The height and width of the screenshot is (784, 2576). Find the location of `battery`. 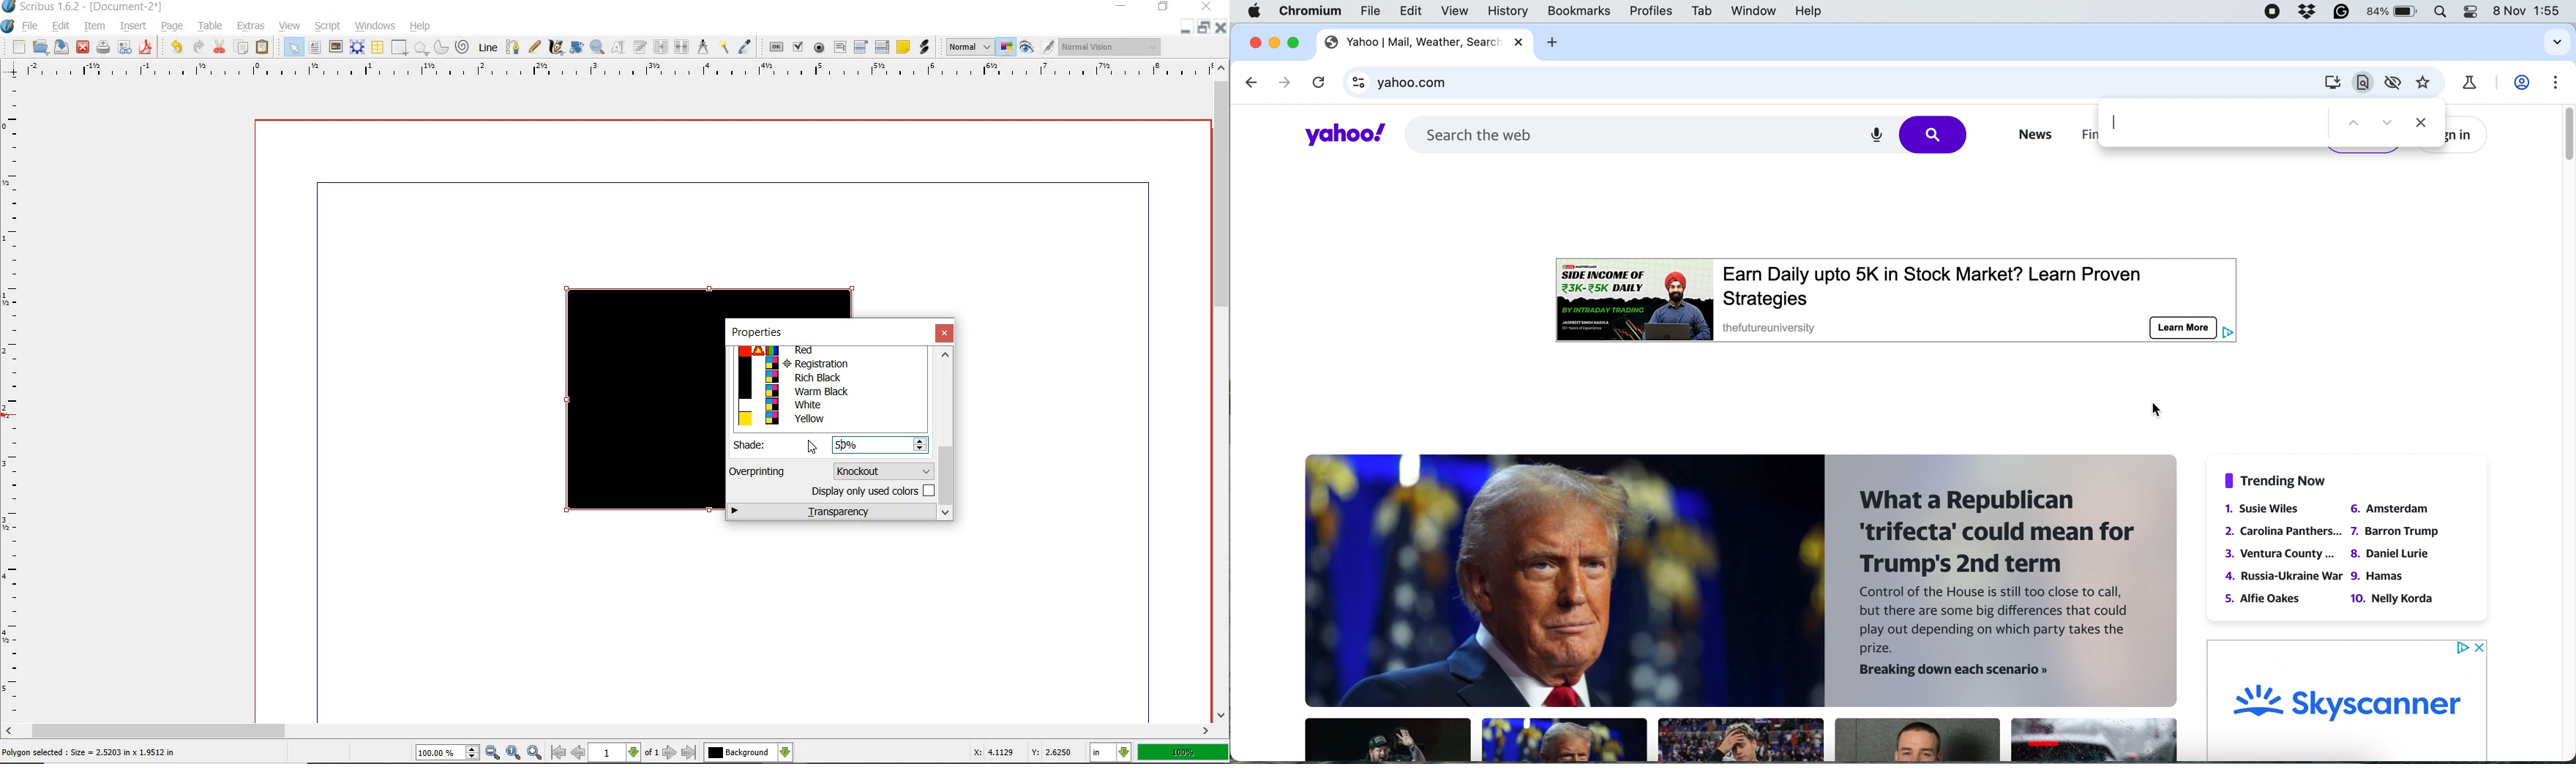

battery is located at coordinates (2392, 11).